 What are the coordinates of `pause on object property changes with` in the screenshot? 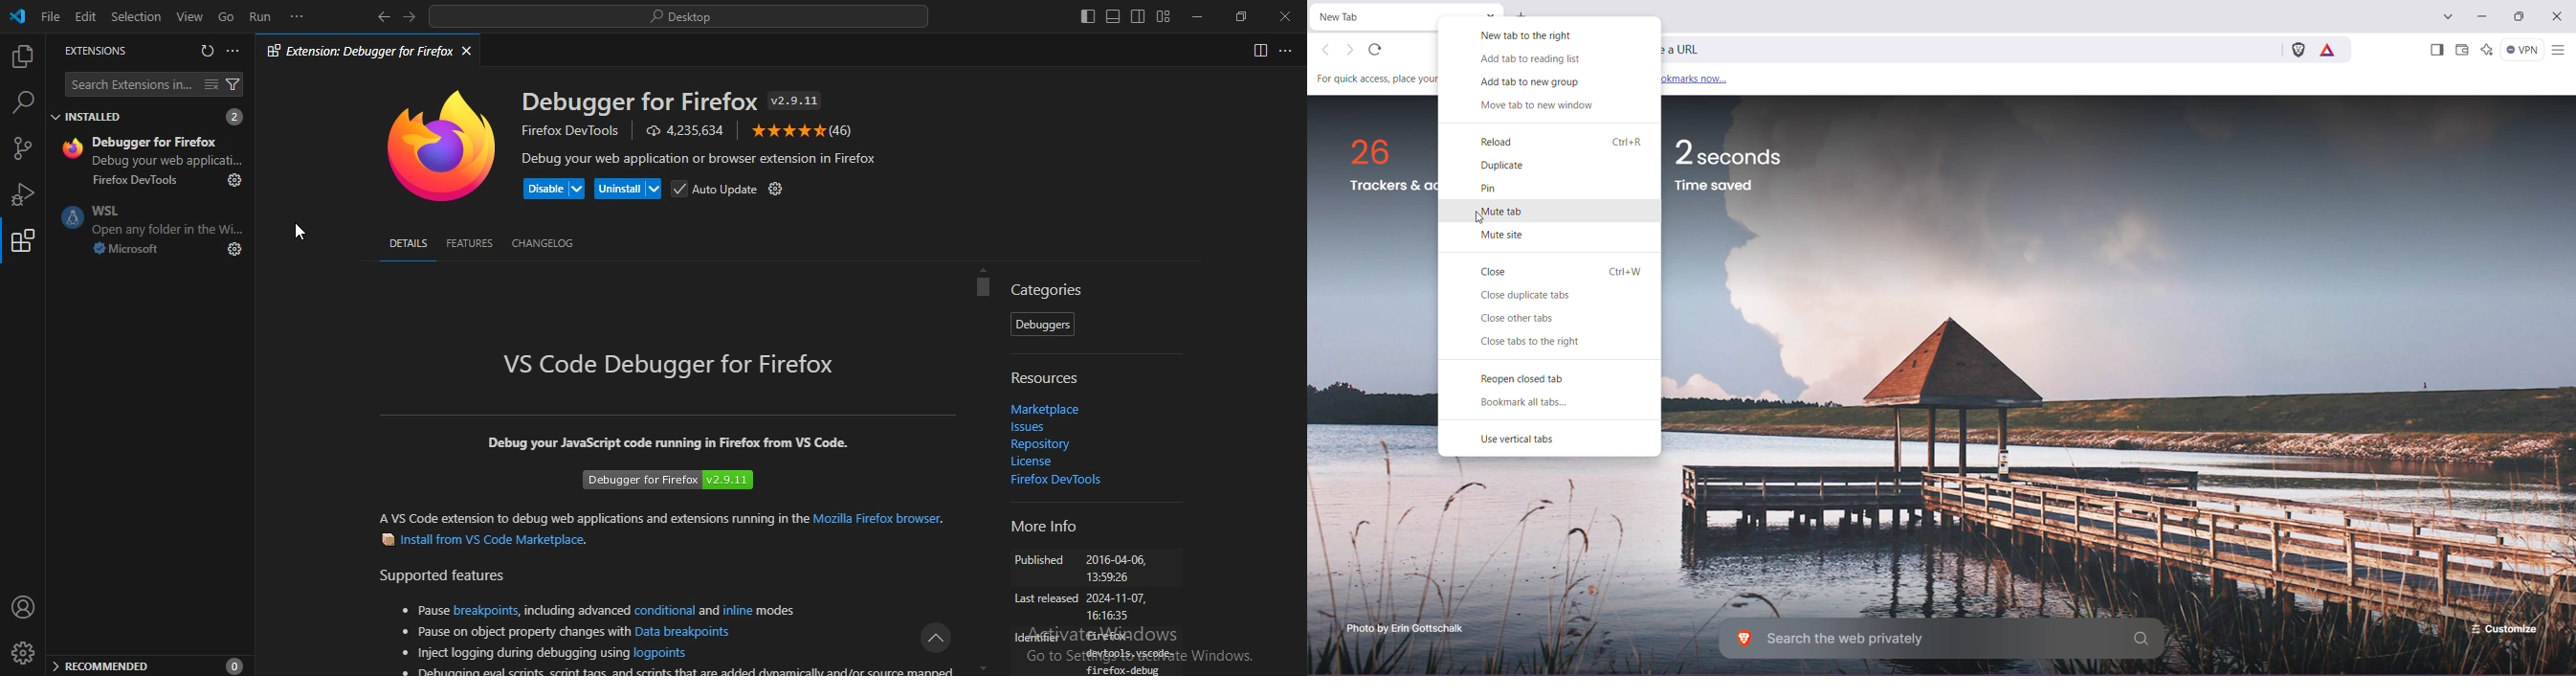 It's located at (515, 632).